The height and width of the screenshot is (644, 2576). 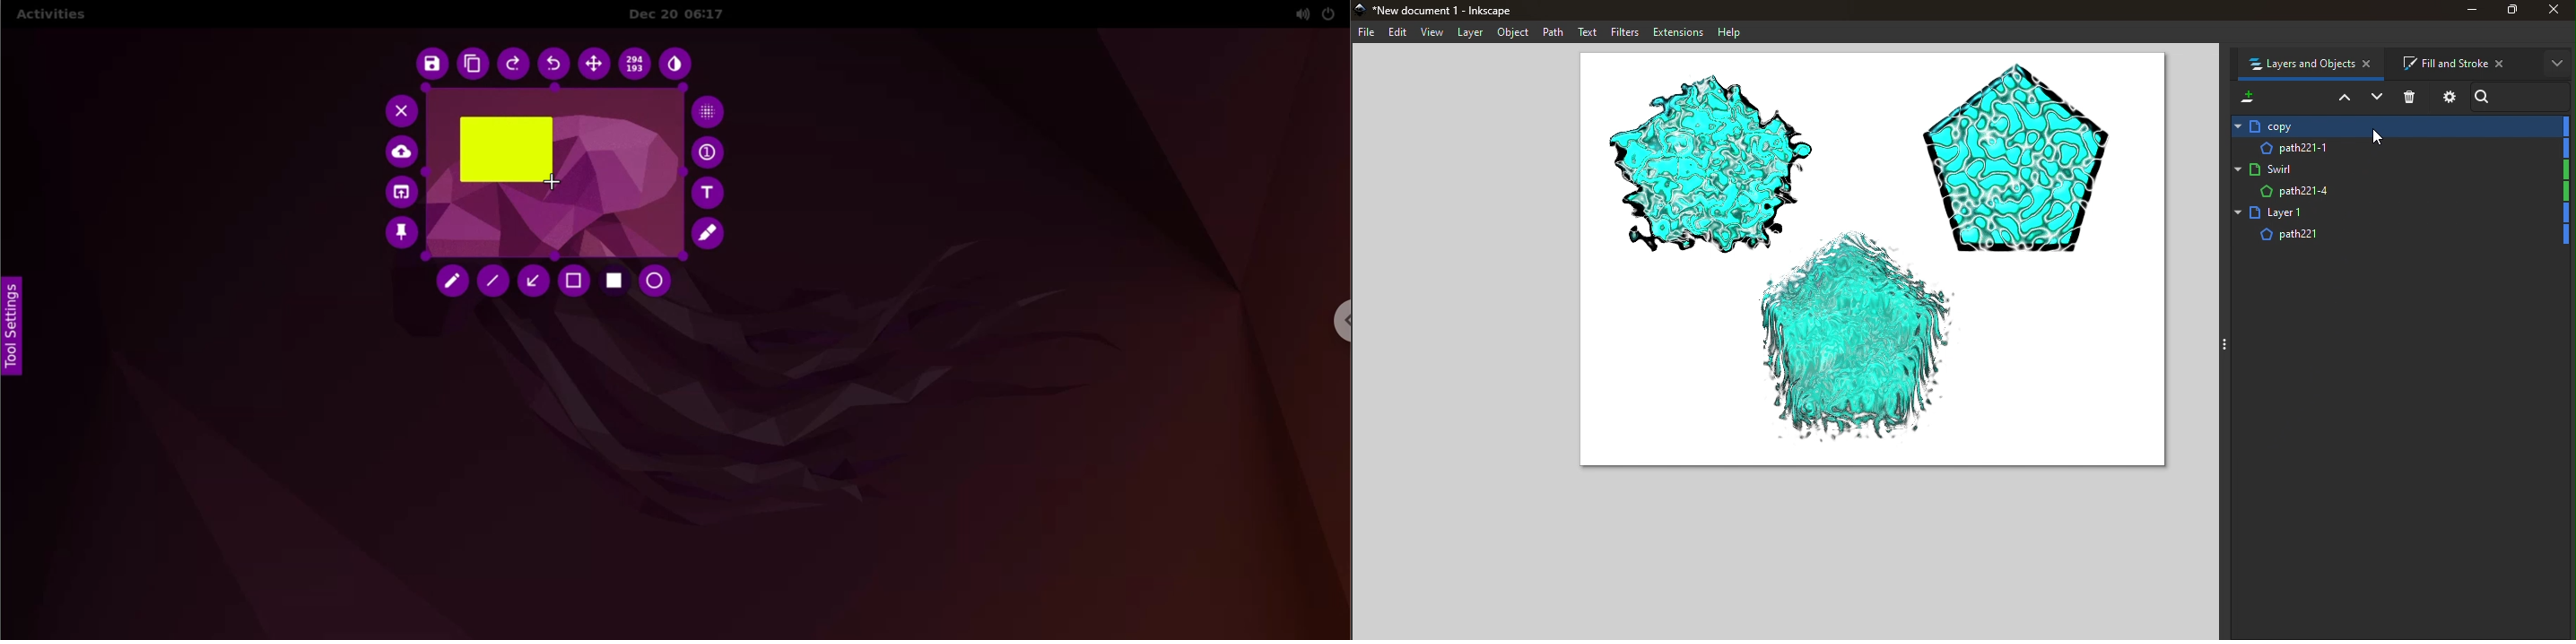 What do you see at coordinates (1884, 263) in the screenshot?
I see `Canvas` at bounding box center [1884, 263].